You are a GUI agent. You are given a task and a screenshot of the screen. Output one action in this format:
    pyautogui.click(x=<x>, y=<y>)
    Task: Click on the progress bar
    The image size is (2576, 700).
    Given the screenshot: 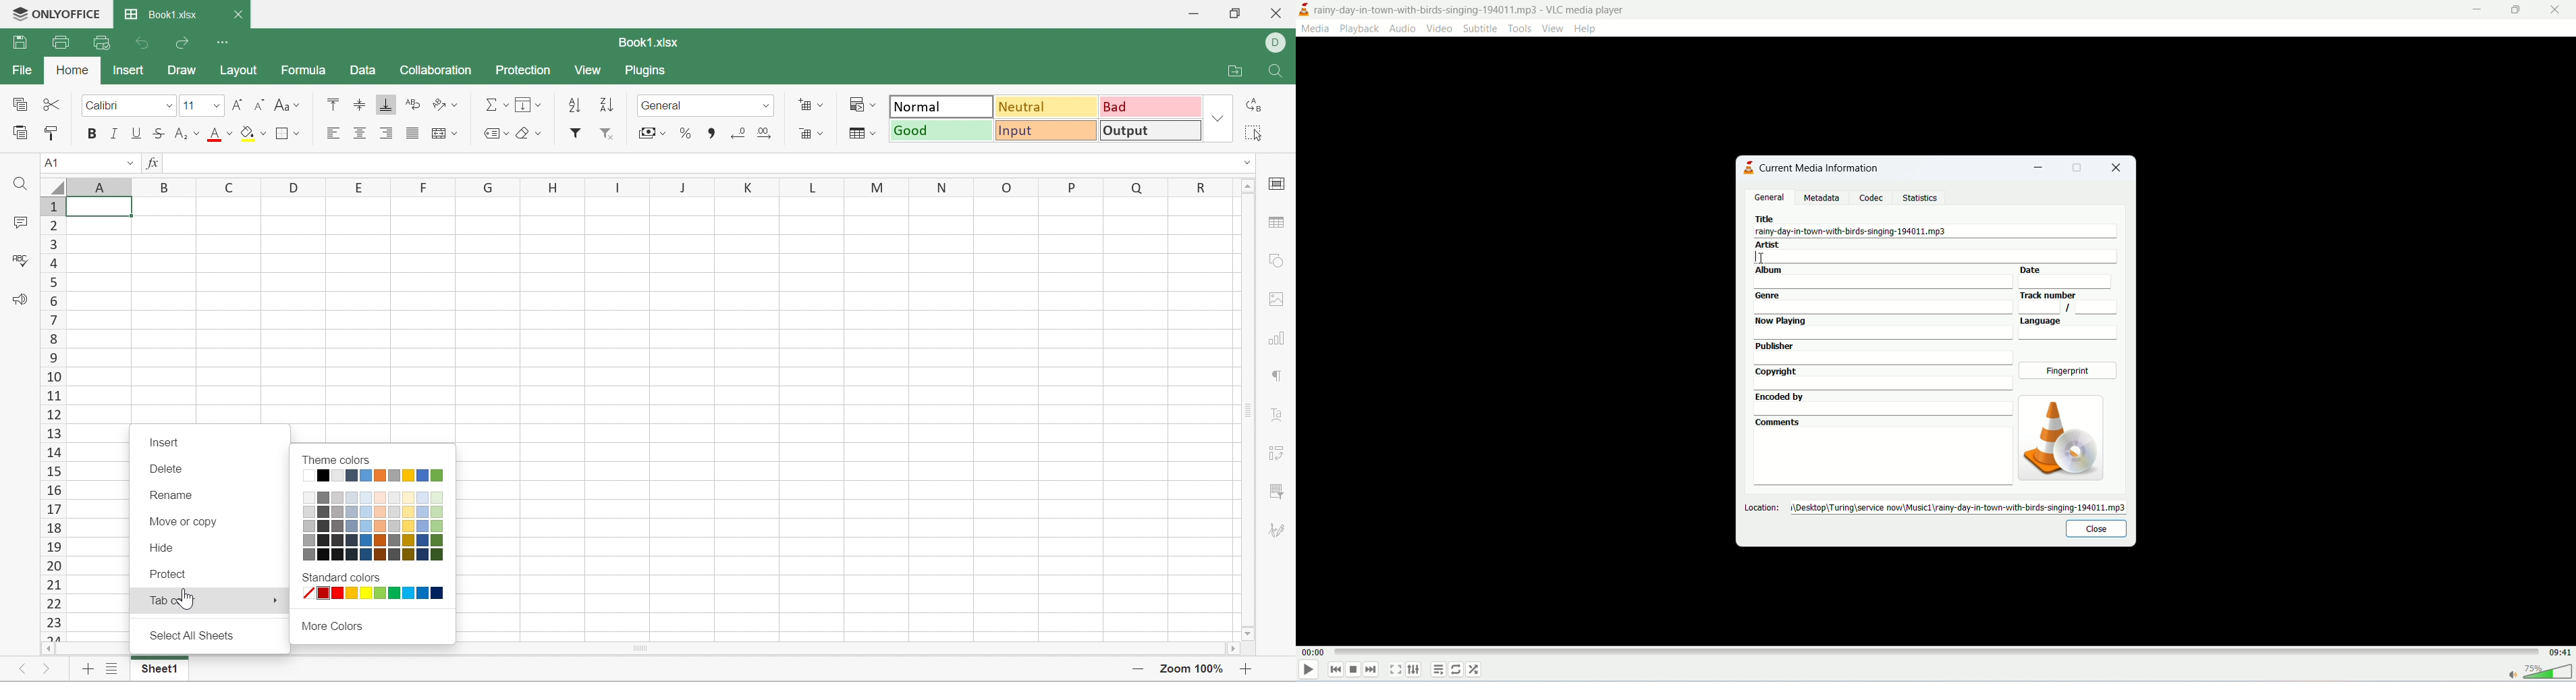 What is the action you would take?
    pyautogui.click(x=1938, y=651)
    